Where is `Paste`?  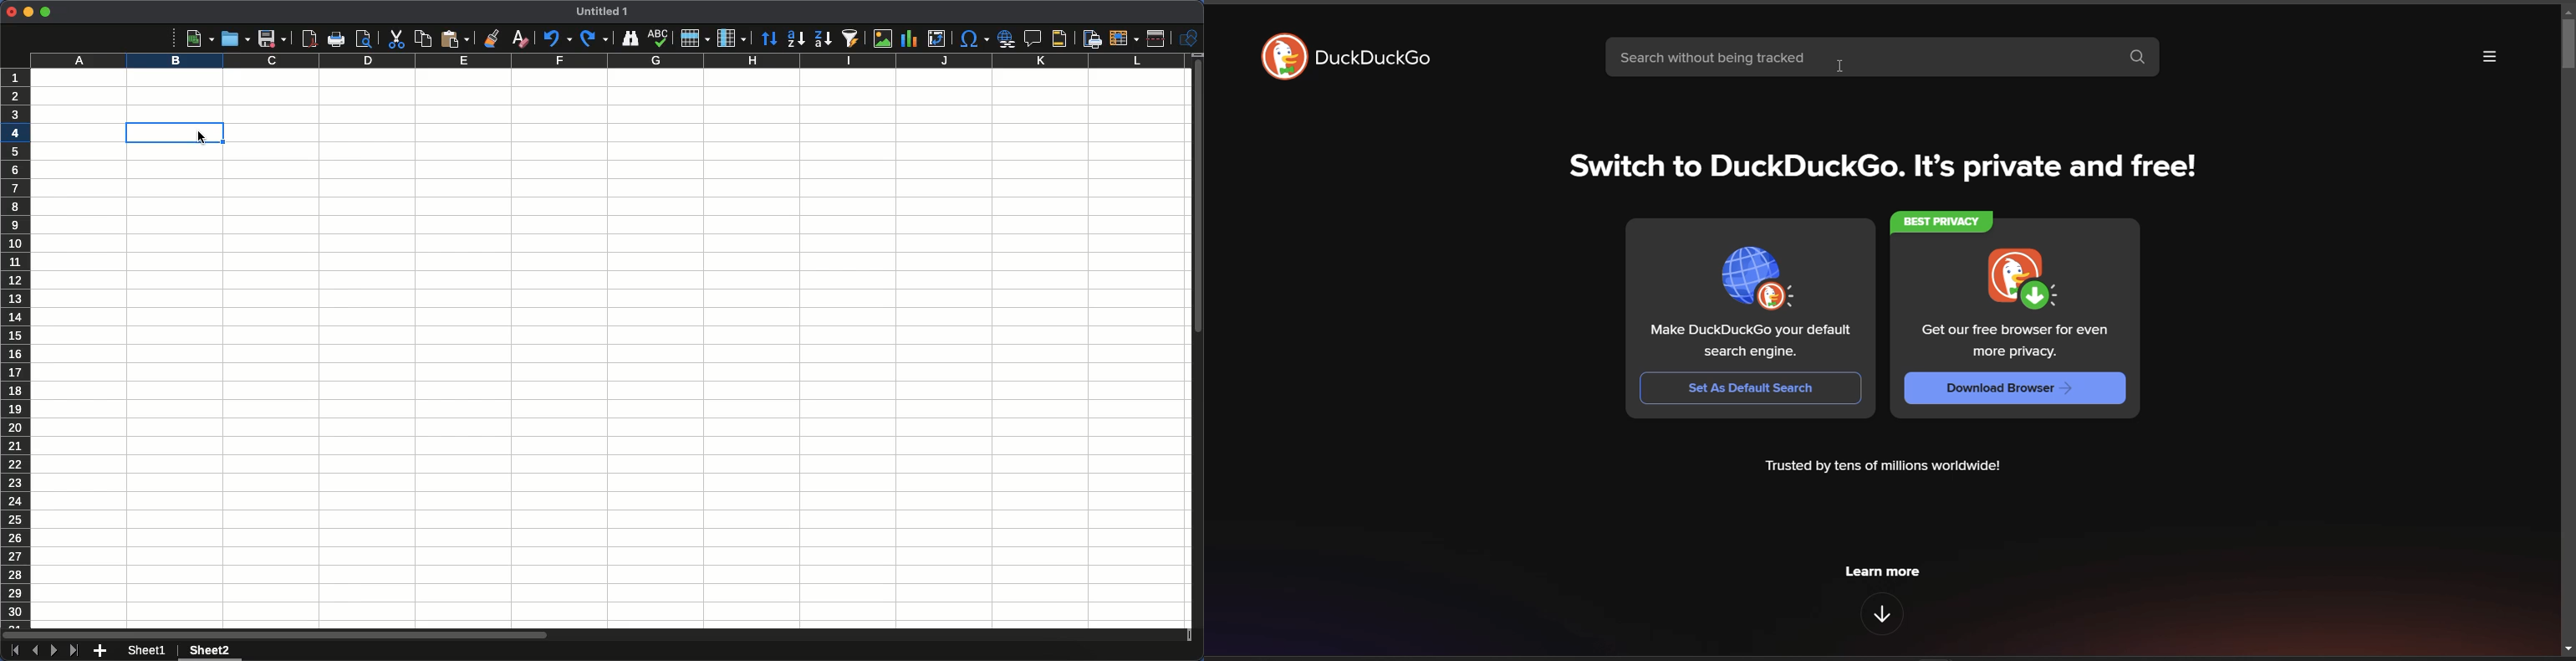
Paste is located at coordinates (455, 38).